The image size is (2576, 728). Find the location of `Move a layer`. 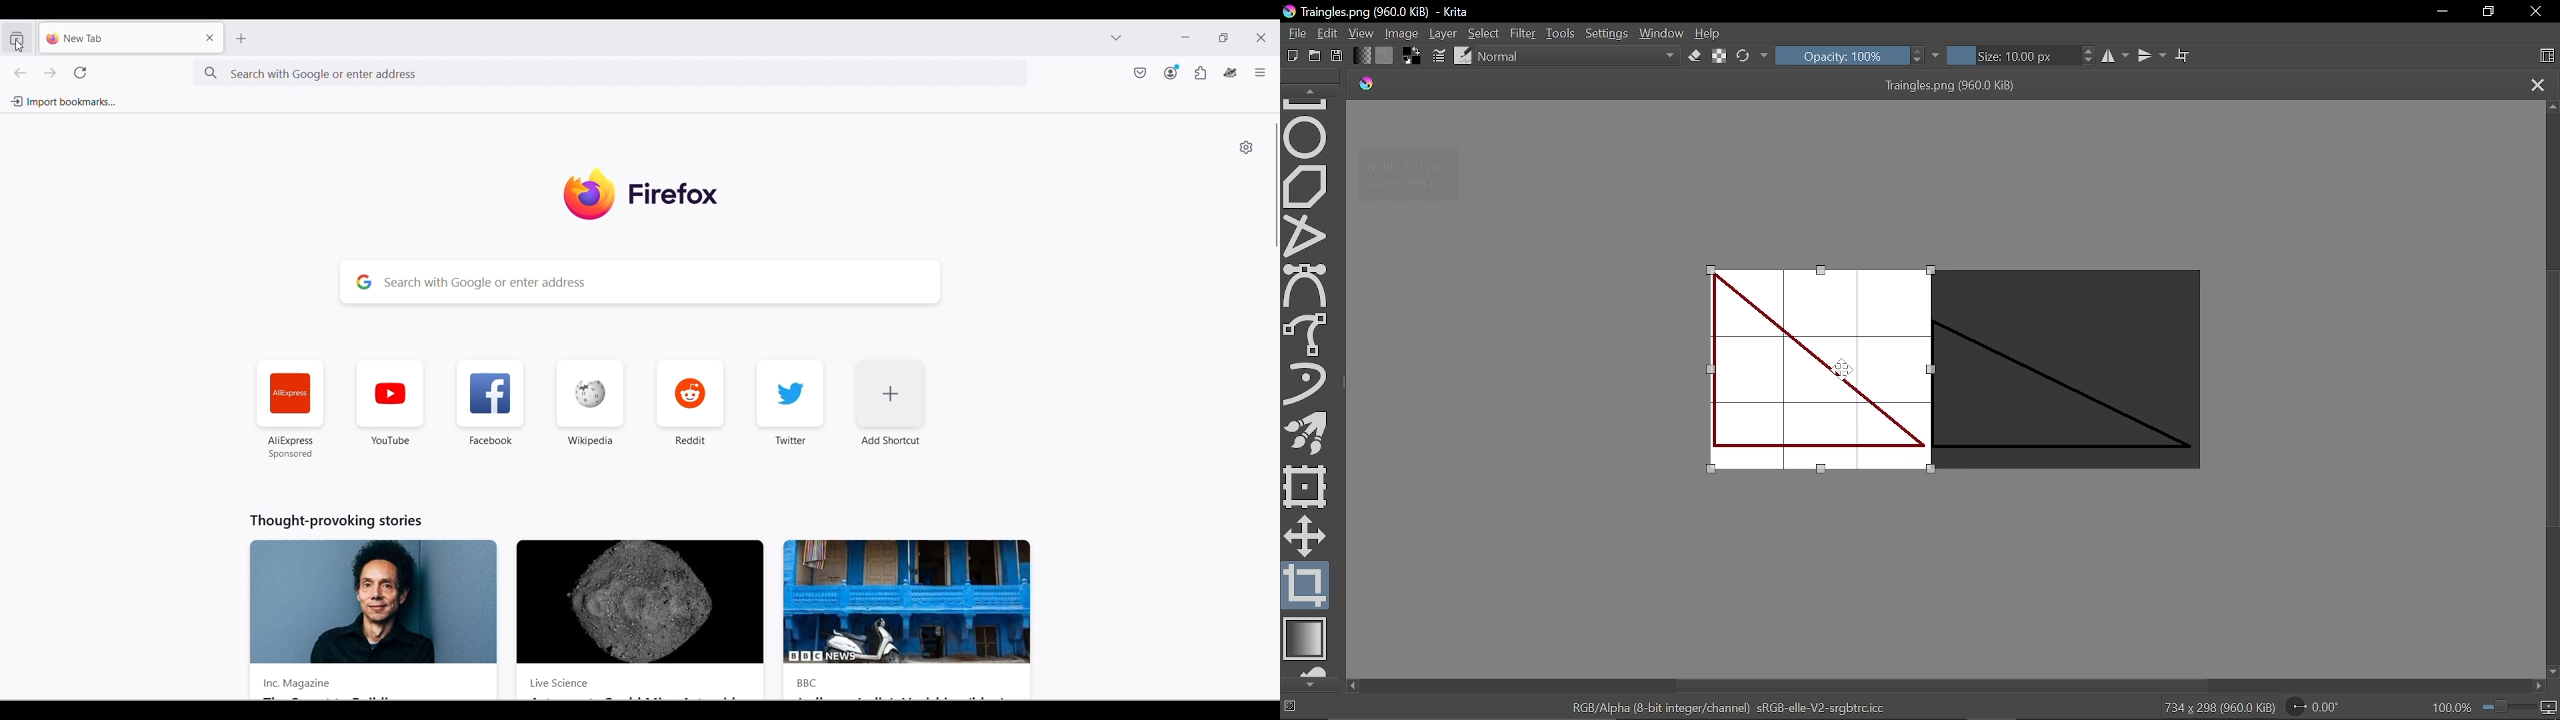

Move a layer is located at coordinates (1303, 534).